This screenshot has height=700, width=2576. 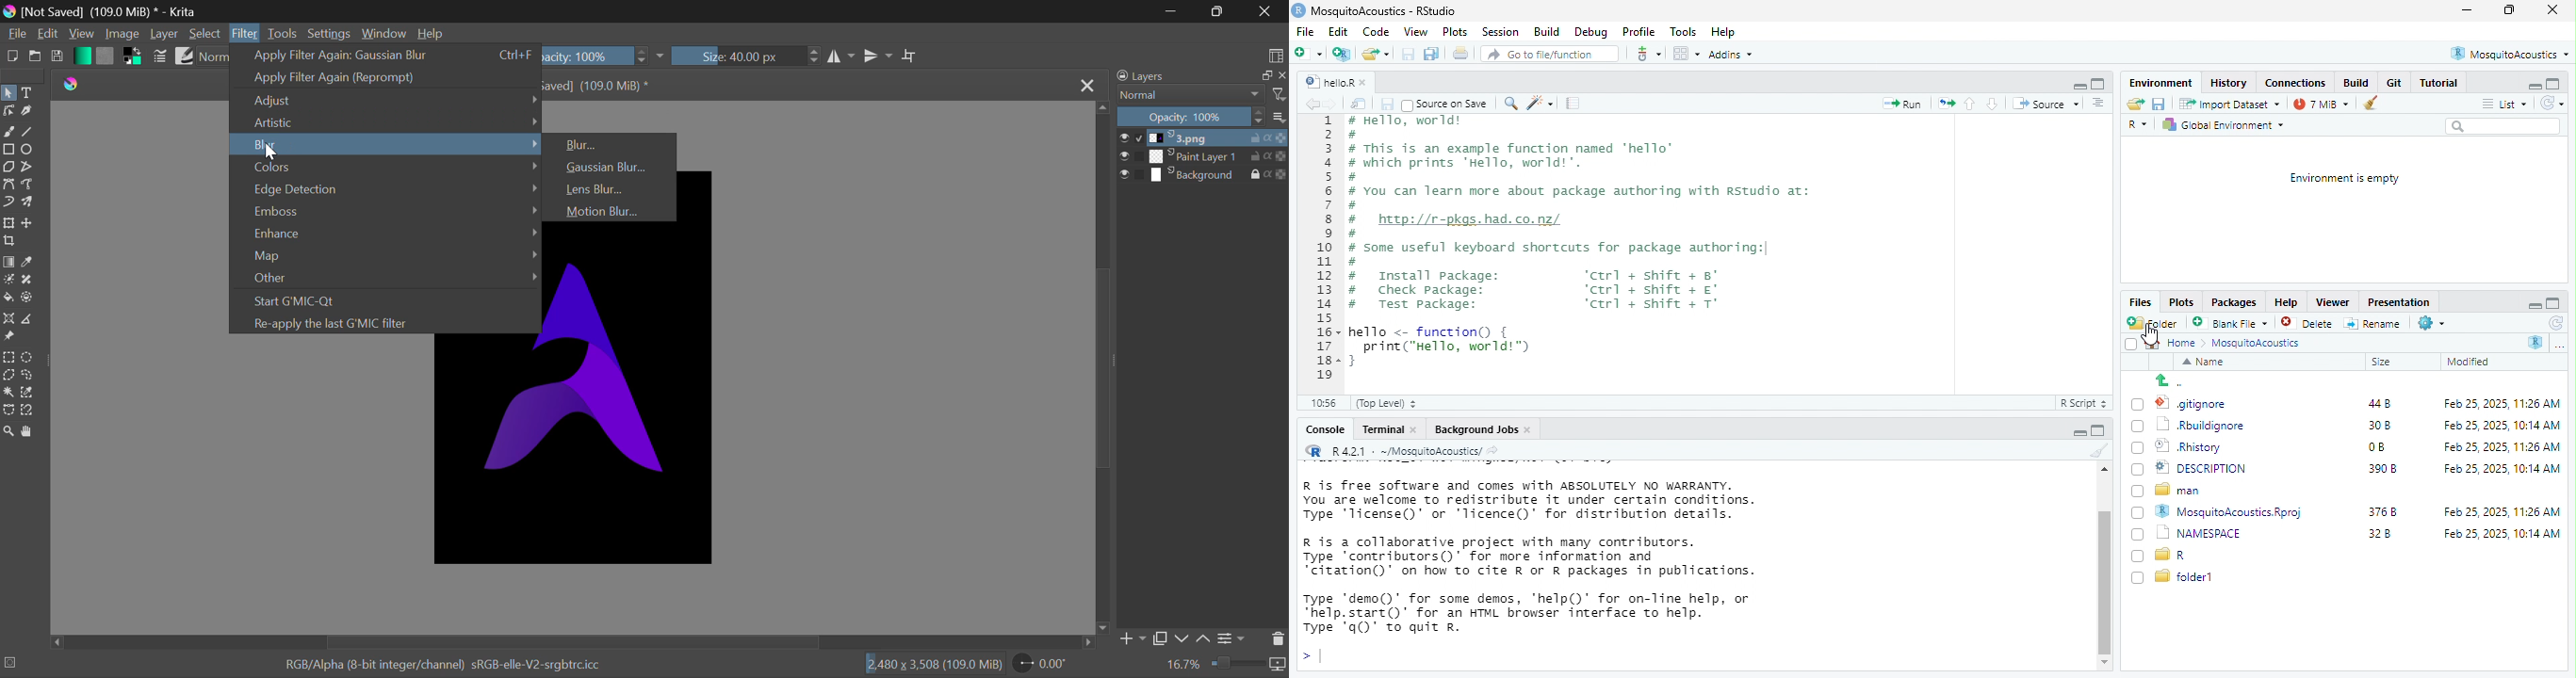 What do you see at coordinates (2309, 324) in the screenshot?
I see `delete` at bounding box center [2309, 324].